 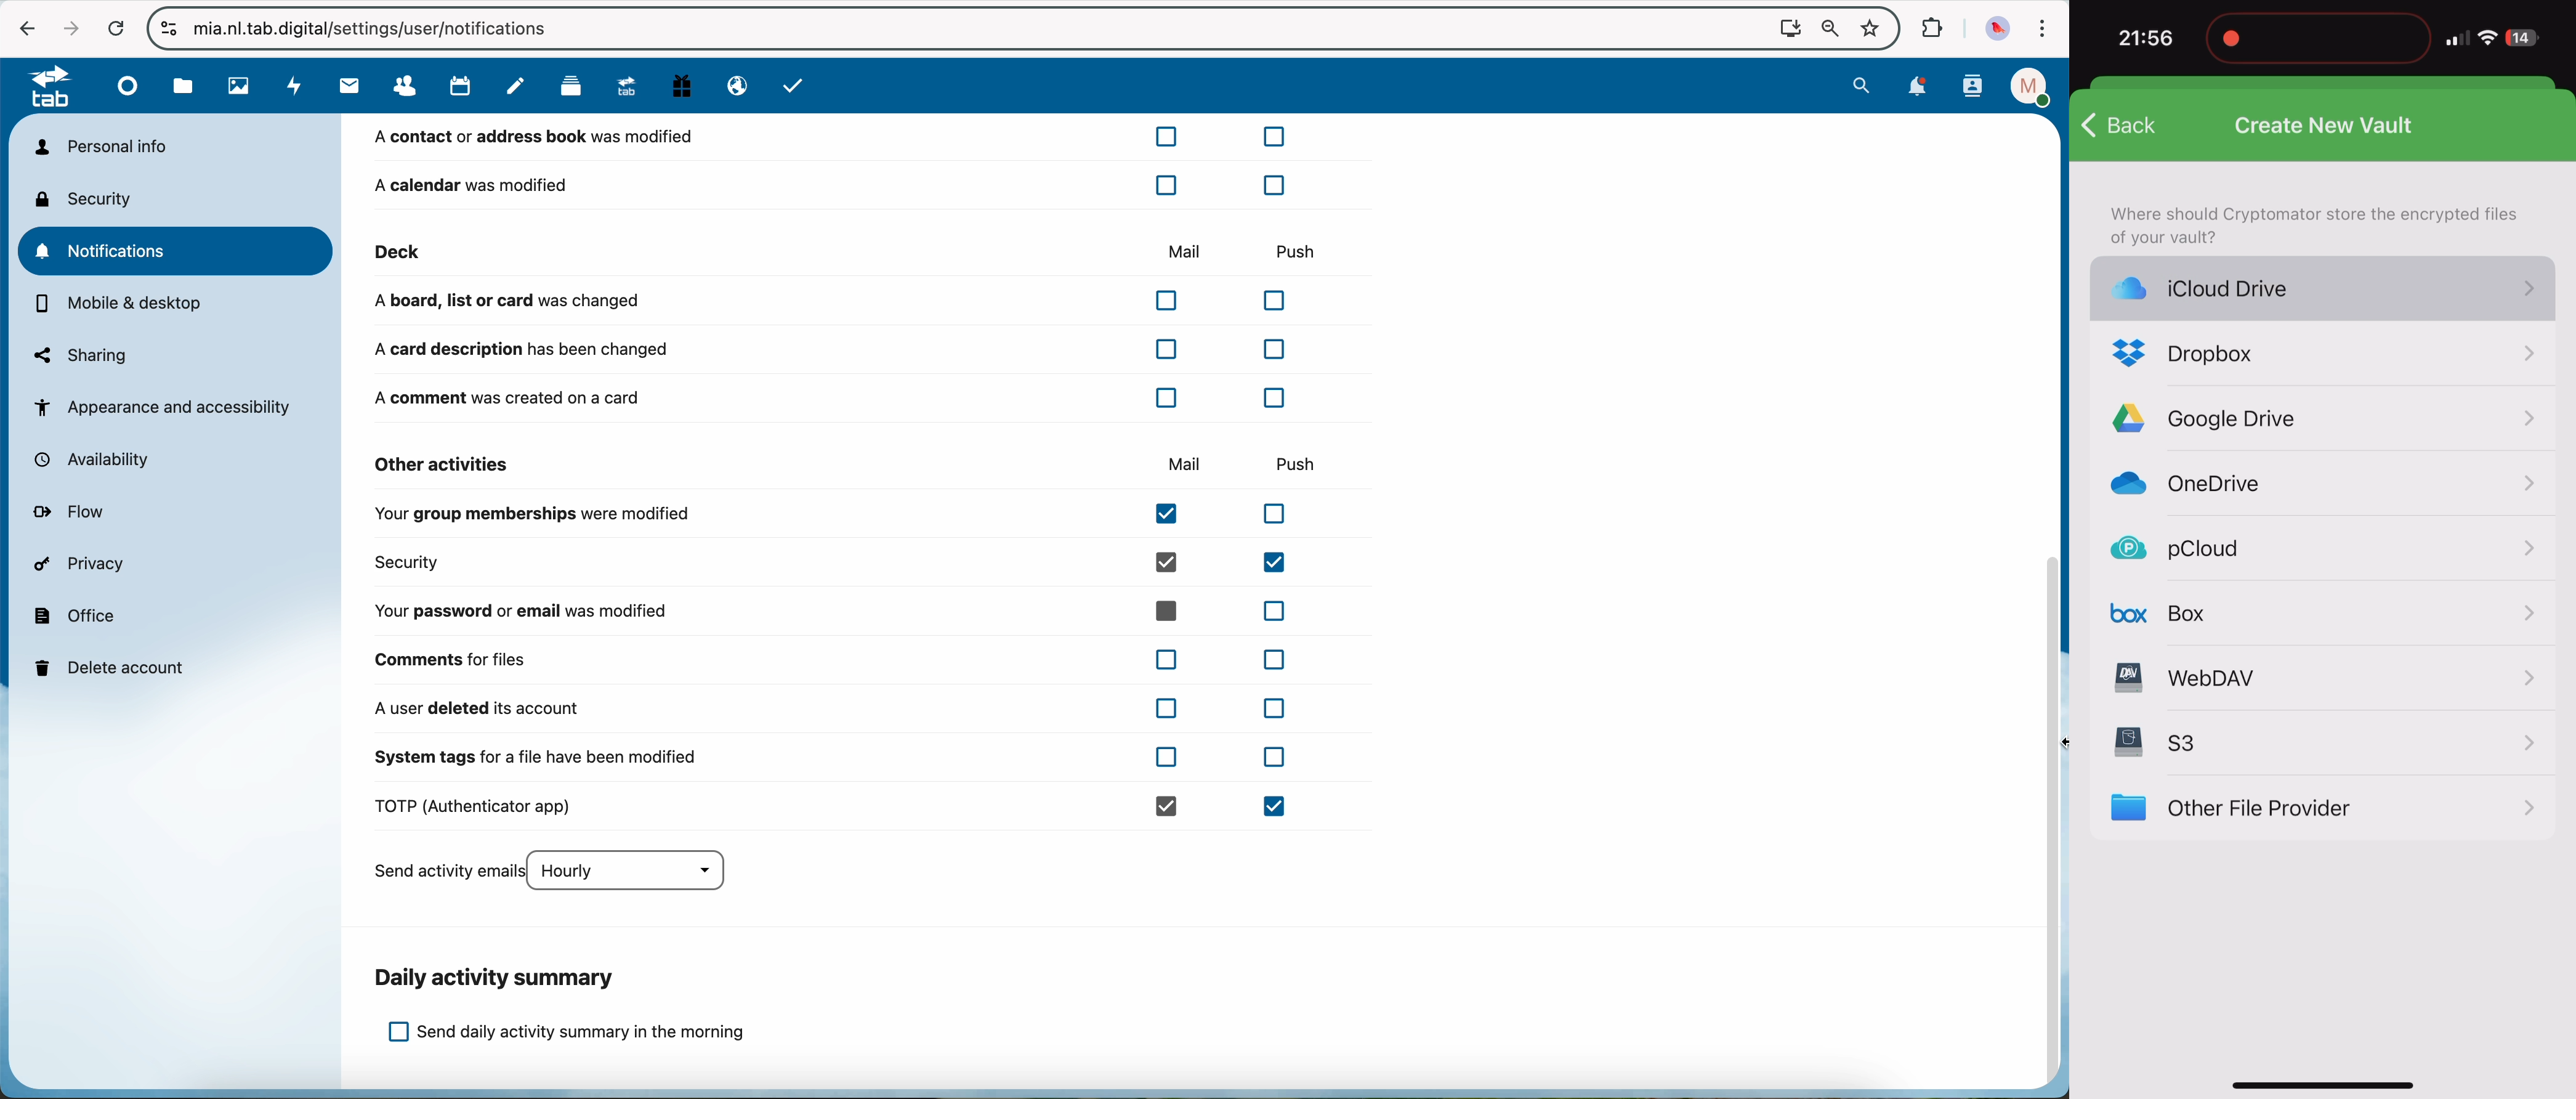 What do you see at coordinates (841, 517) in the screenshot?
I see `your group memberships were modified` at bounding box center [841, 517].